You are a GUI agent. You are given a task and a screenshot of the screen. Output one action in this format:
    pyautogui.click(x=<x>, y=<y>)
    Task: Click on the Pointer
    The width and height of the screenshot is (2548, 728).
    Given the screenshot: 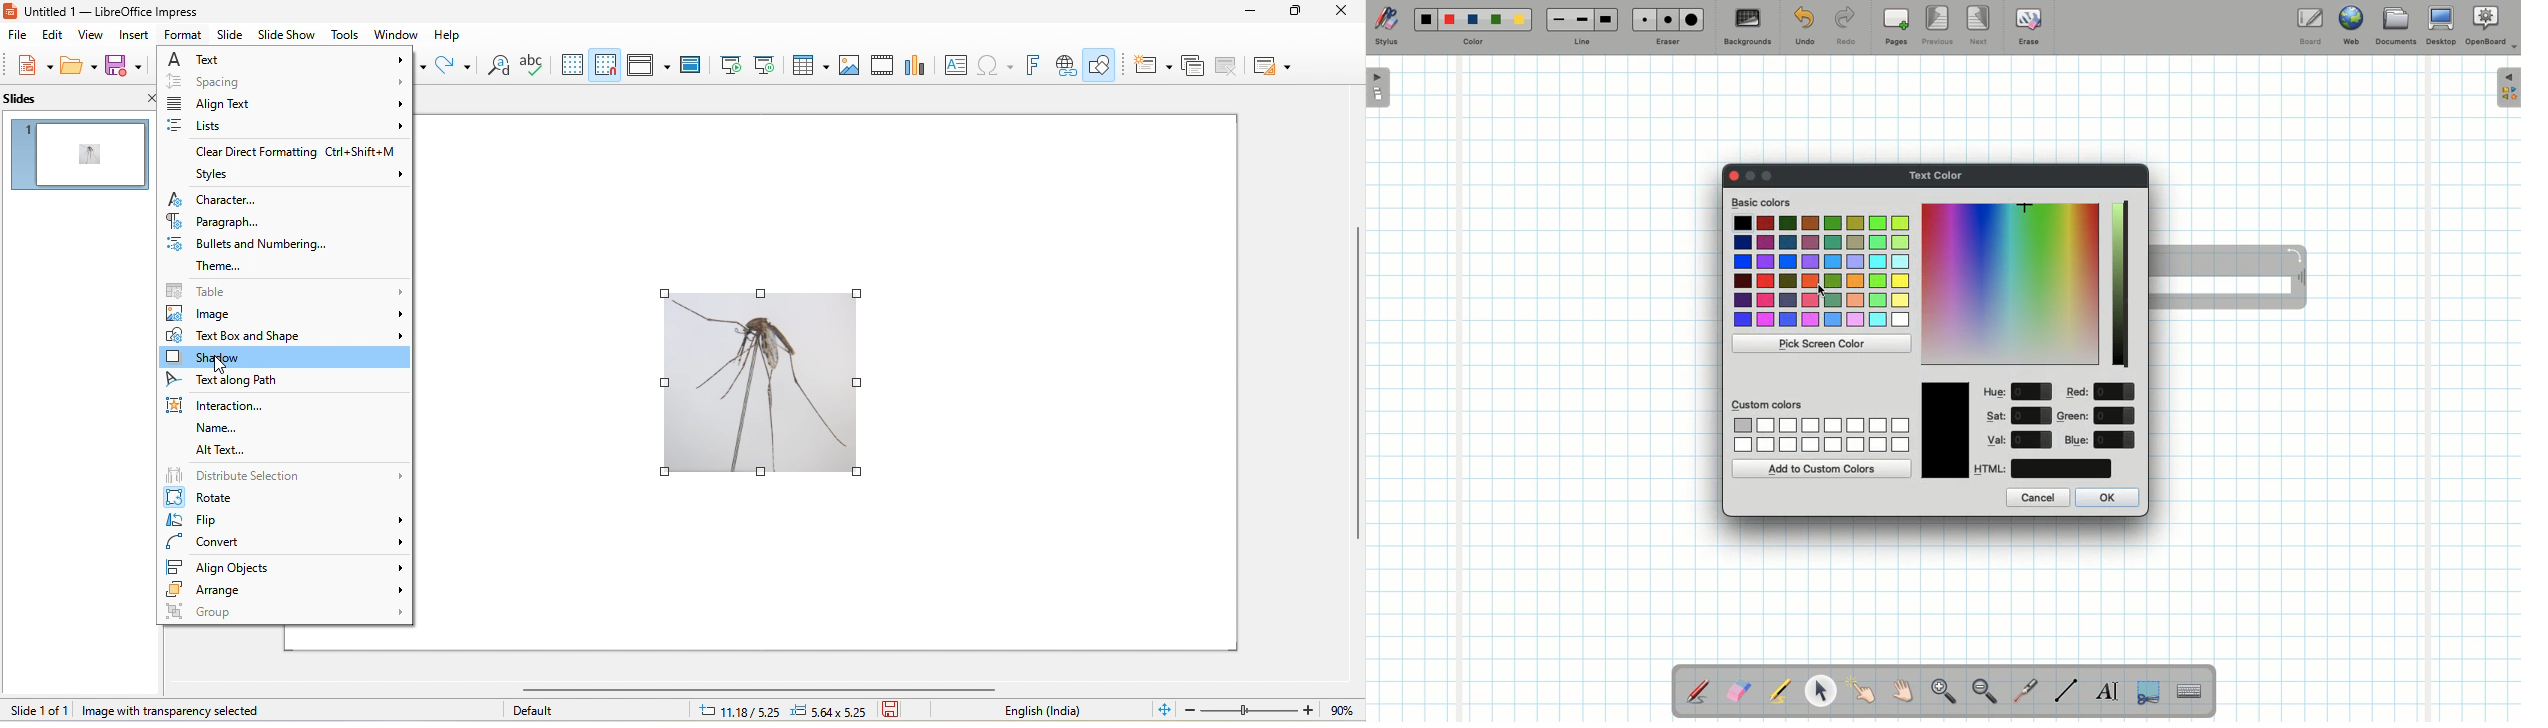 What is the action you would take?
    pyautogui.click(x=1820, y=691)
    